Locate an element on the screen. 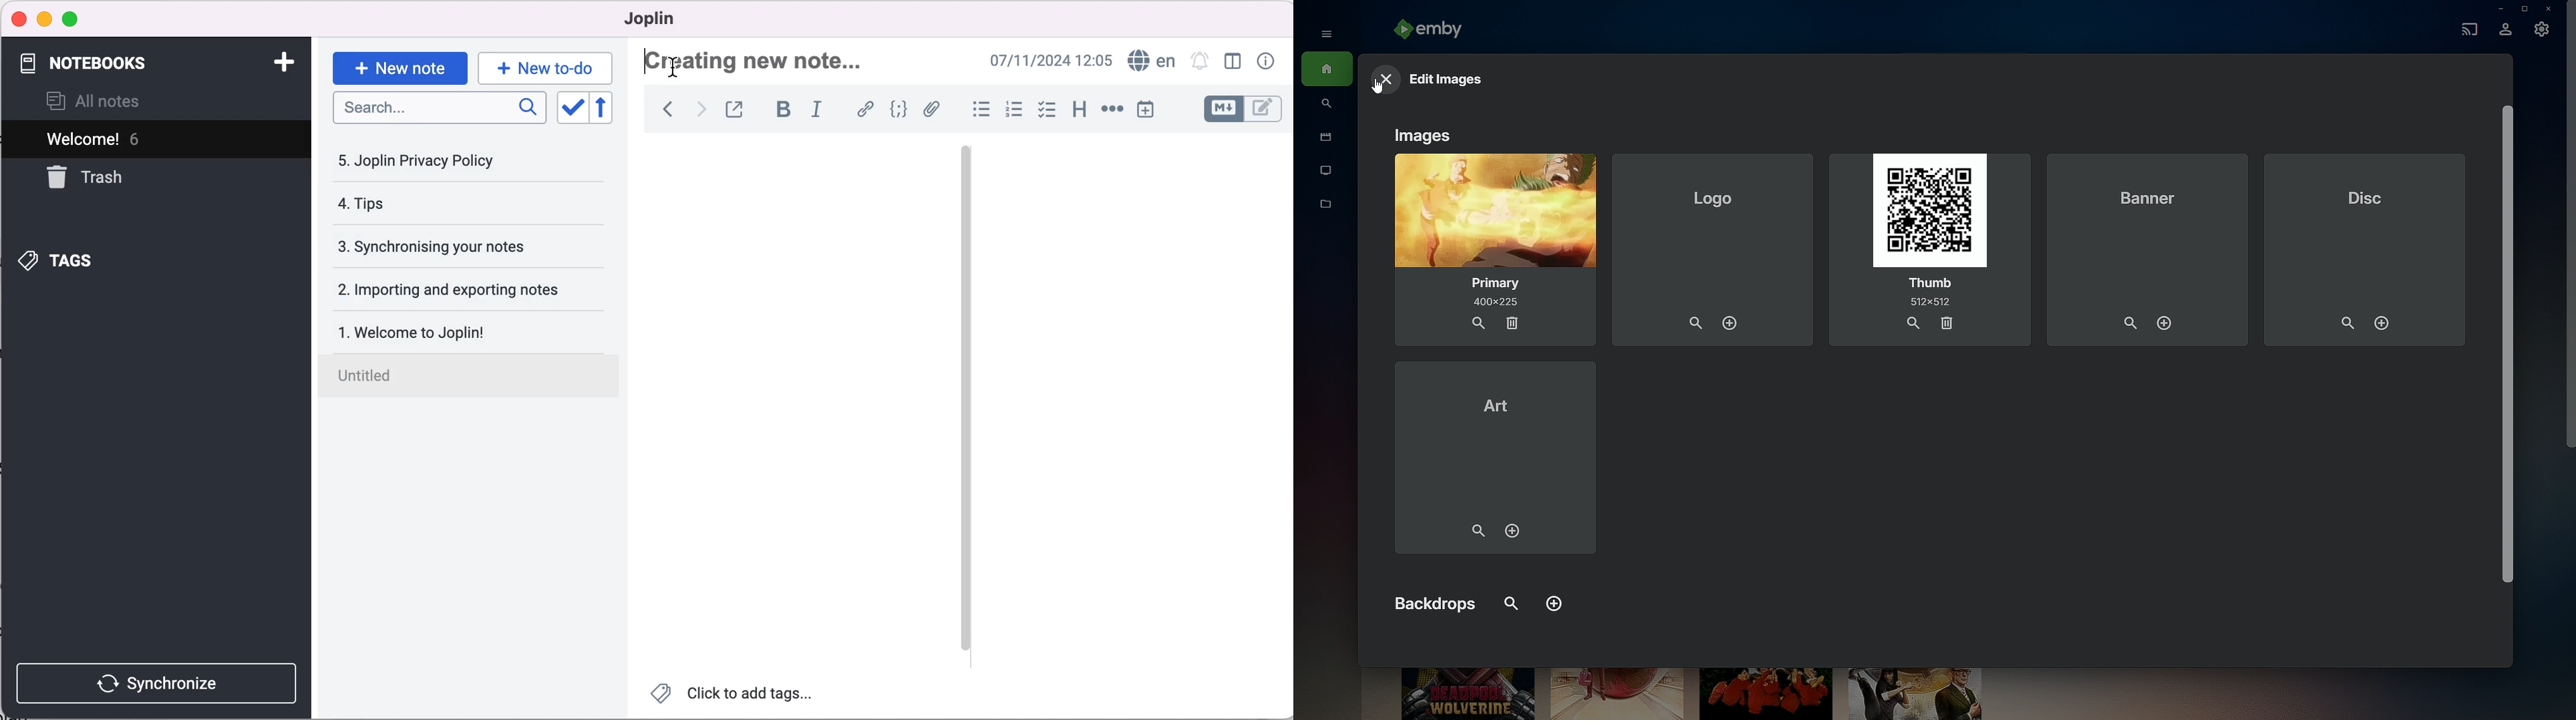 The height and width of the screenshot is (728, 2576). reverse sort order is located at coordinates (606, 109).